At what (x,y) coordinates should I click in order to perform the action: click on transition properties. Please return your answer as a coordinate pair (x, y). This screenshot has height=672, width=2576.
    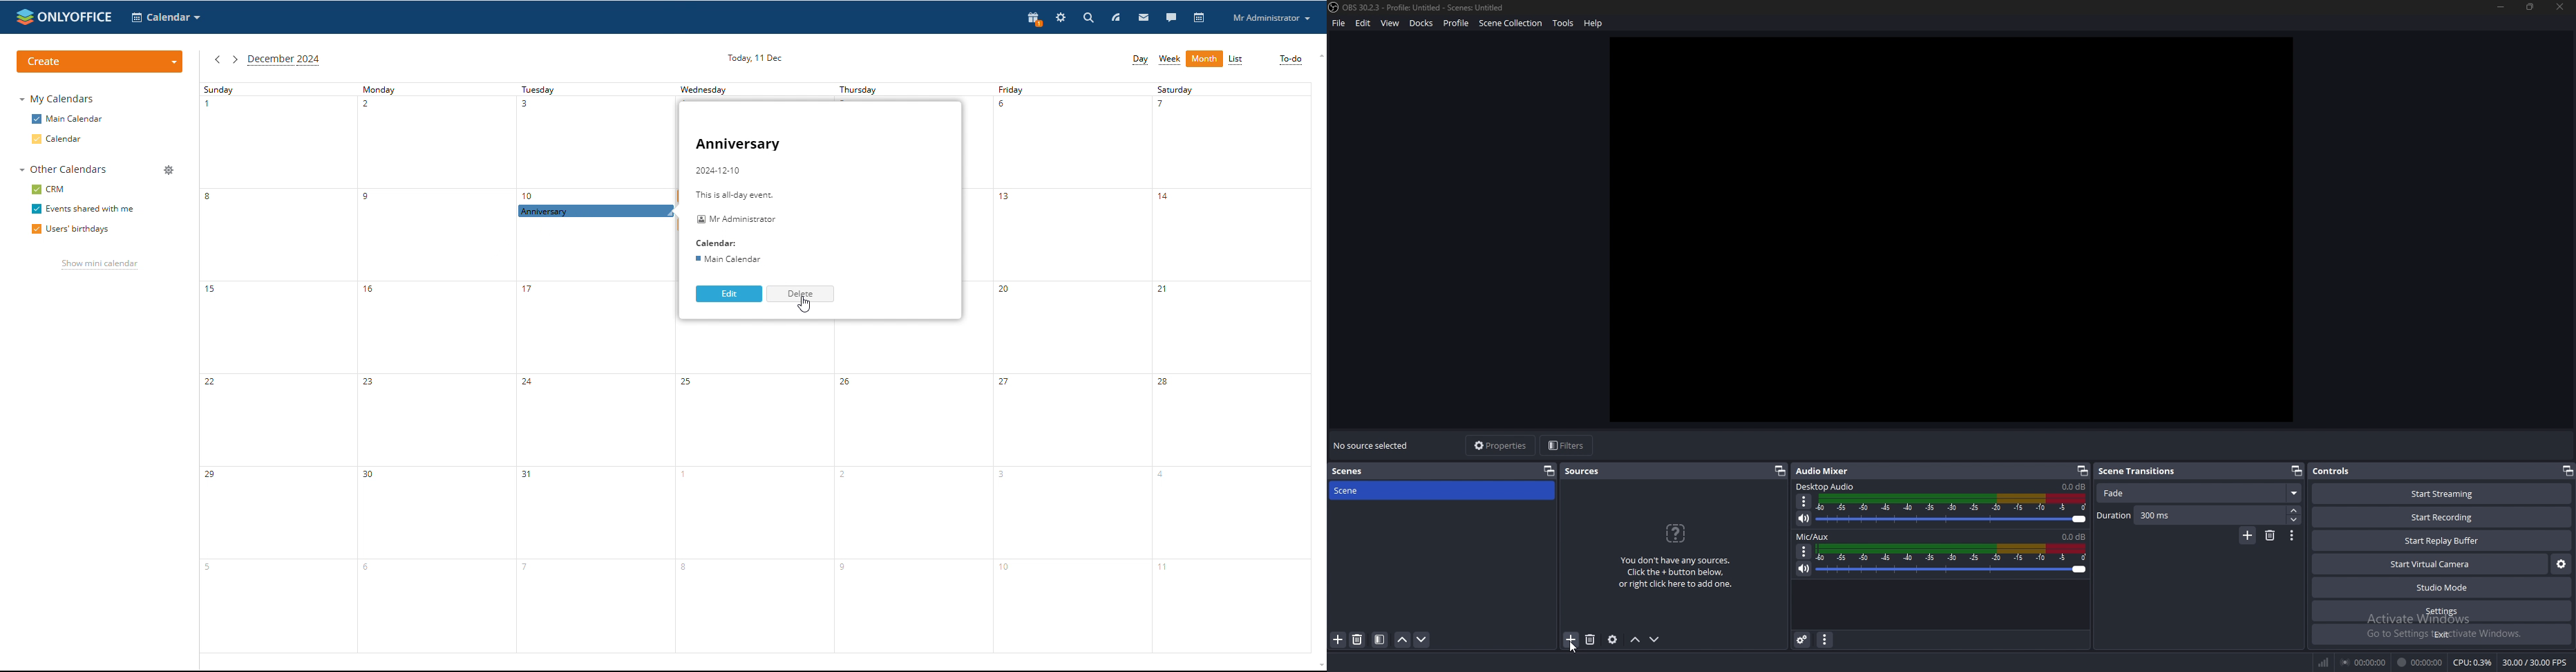
    Looking at the image, I should click on (2293, 536).